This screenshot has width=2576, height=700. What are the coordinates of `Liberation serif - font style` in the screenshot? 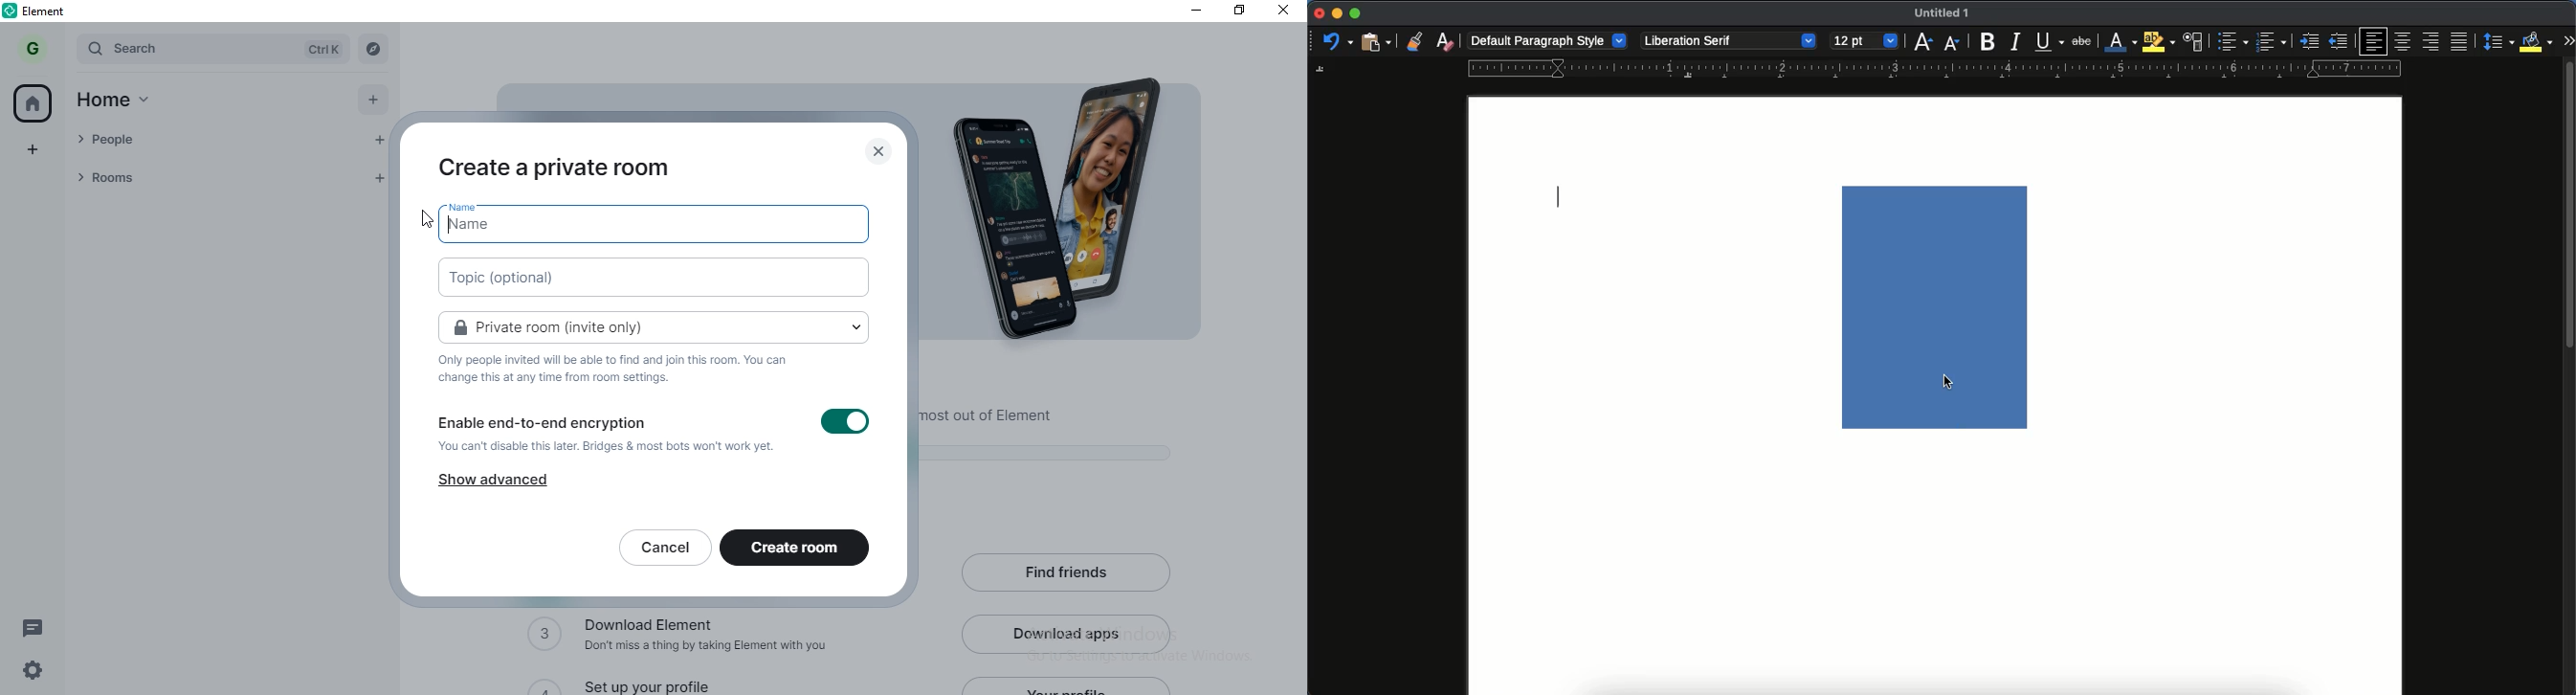 It's located at (1727, 41).